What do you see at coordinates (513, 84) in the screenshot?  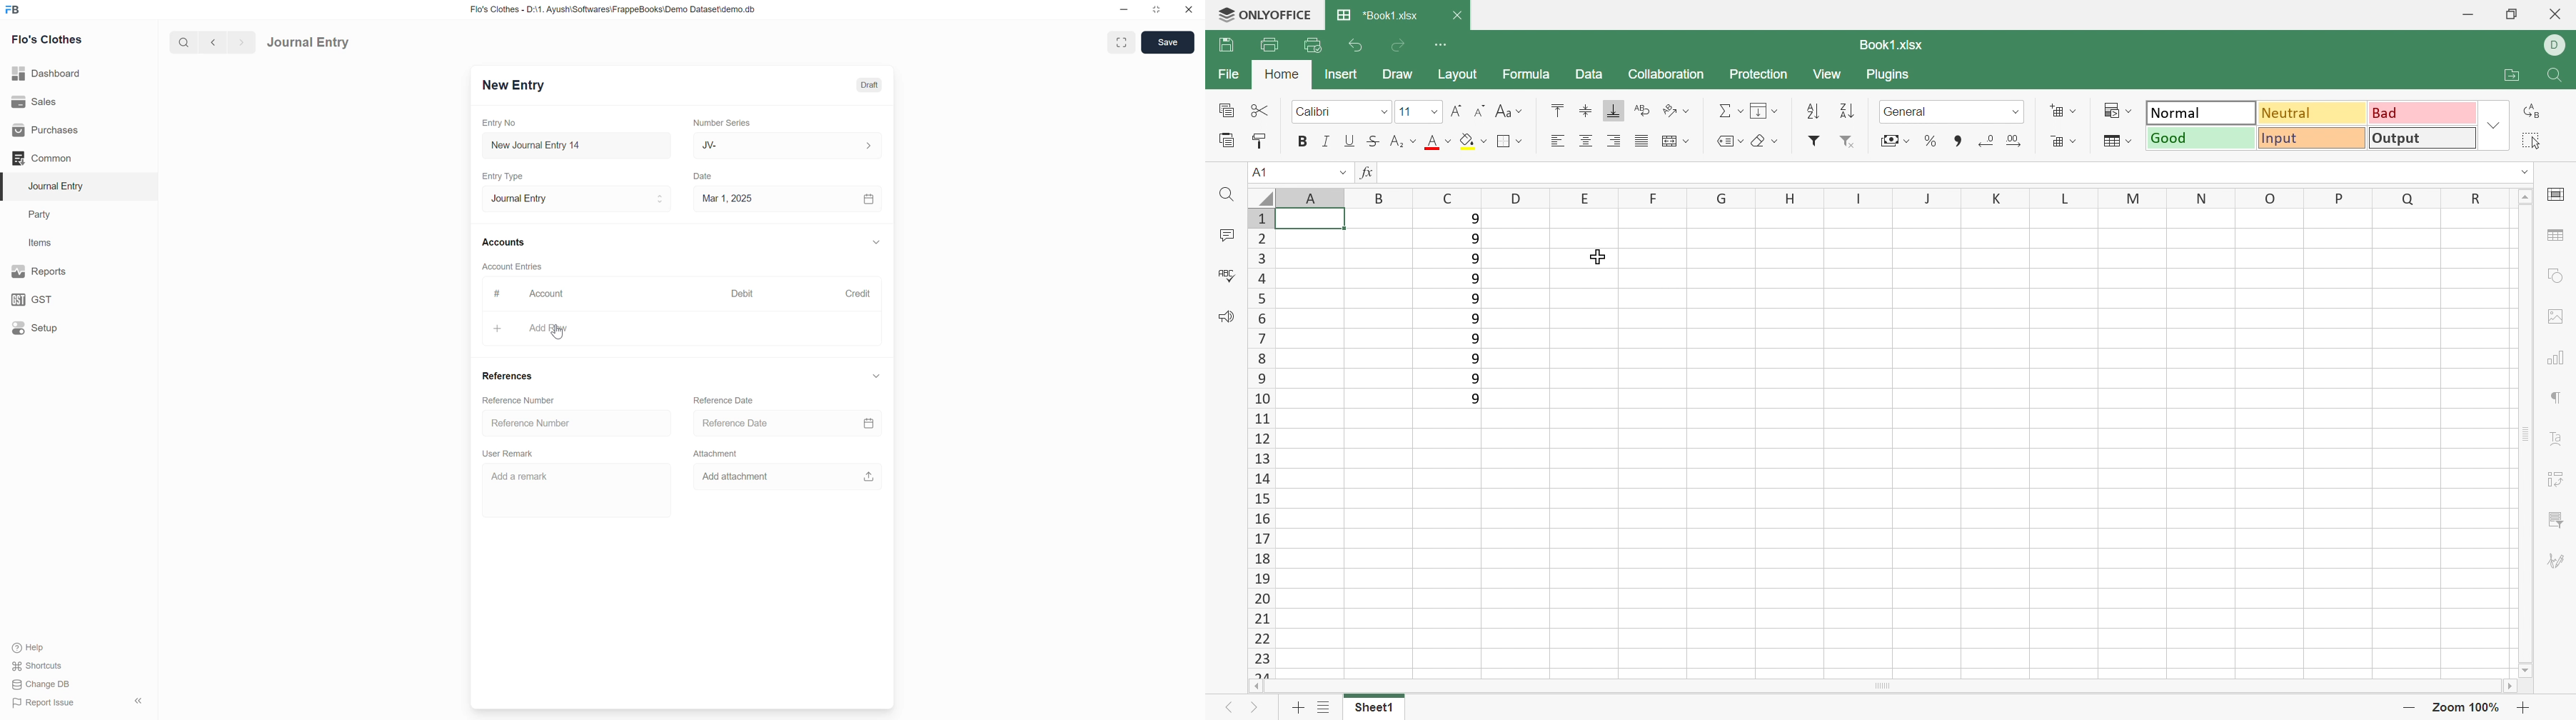 I see `New Entry` at bounding box center [513, 84].